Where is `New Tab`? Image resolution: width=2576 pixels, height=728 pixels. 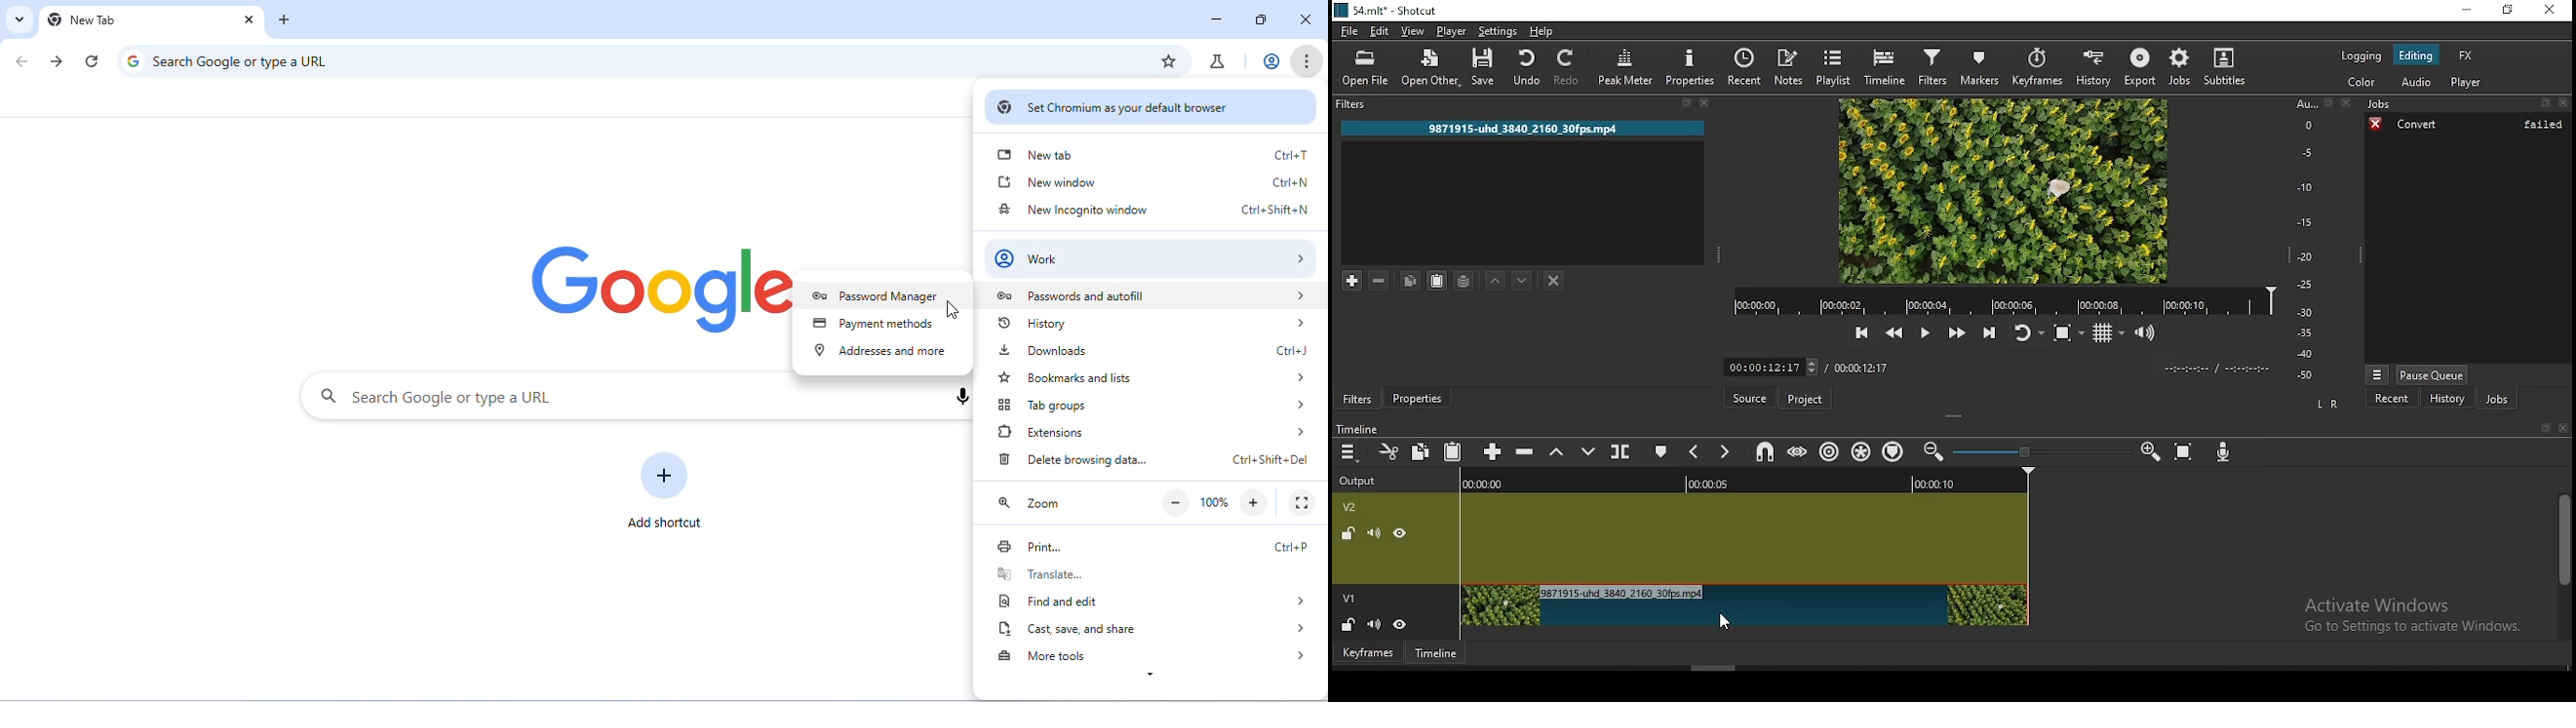
New Tab is located at coordinates (127, 21).